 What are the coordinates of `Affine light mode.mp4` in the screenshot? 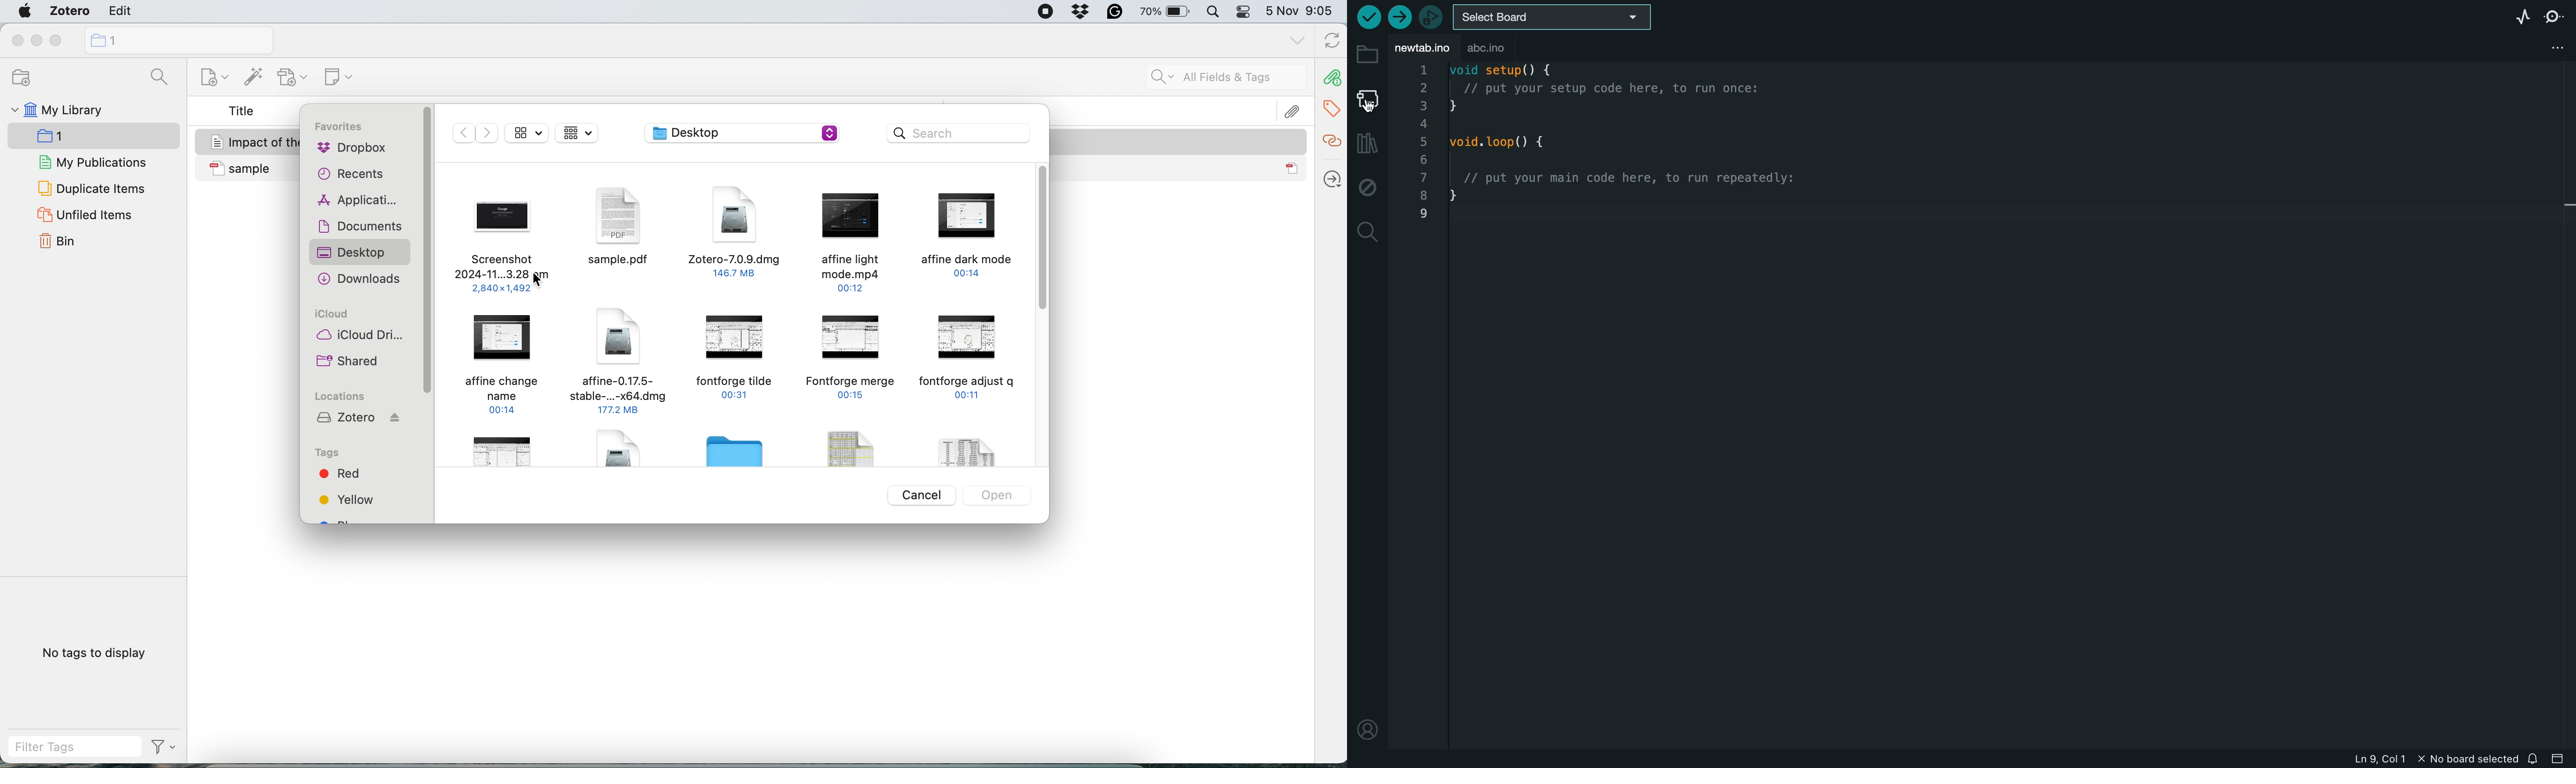 It's located at (848, 237).